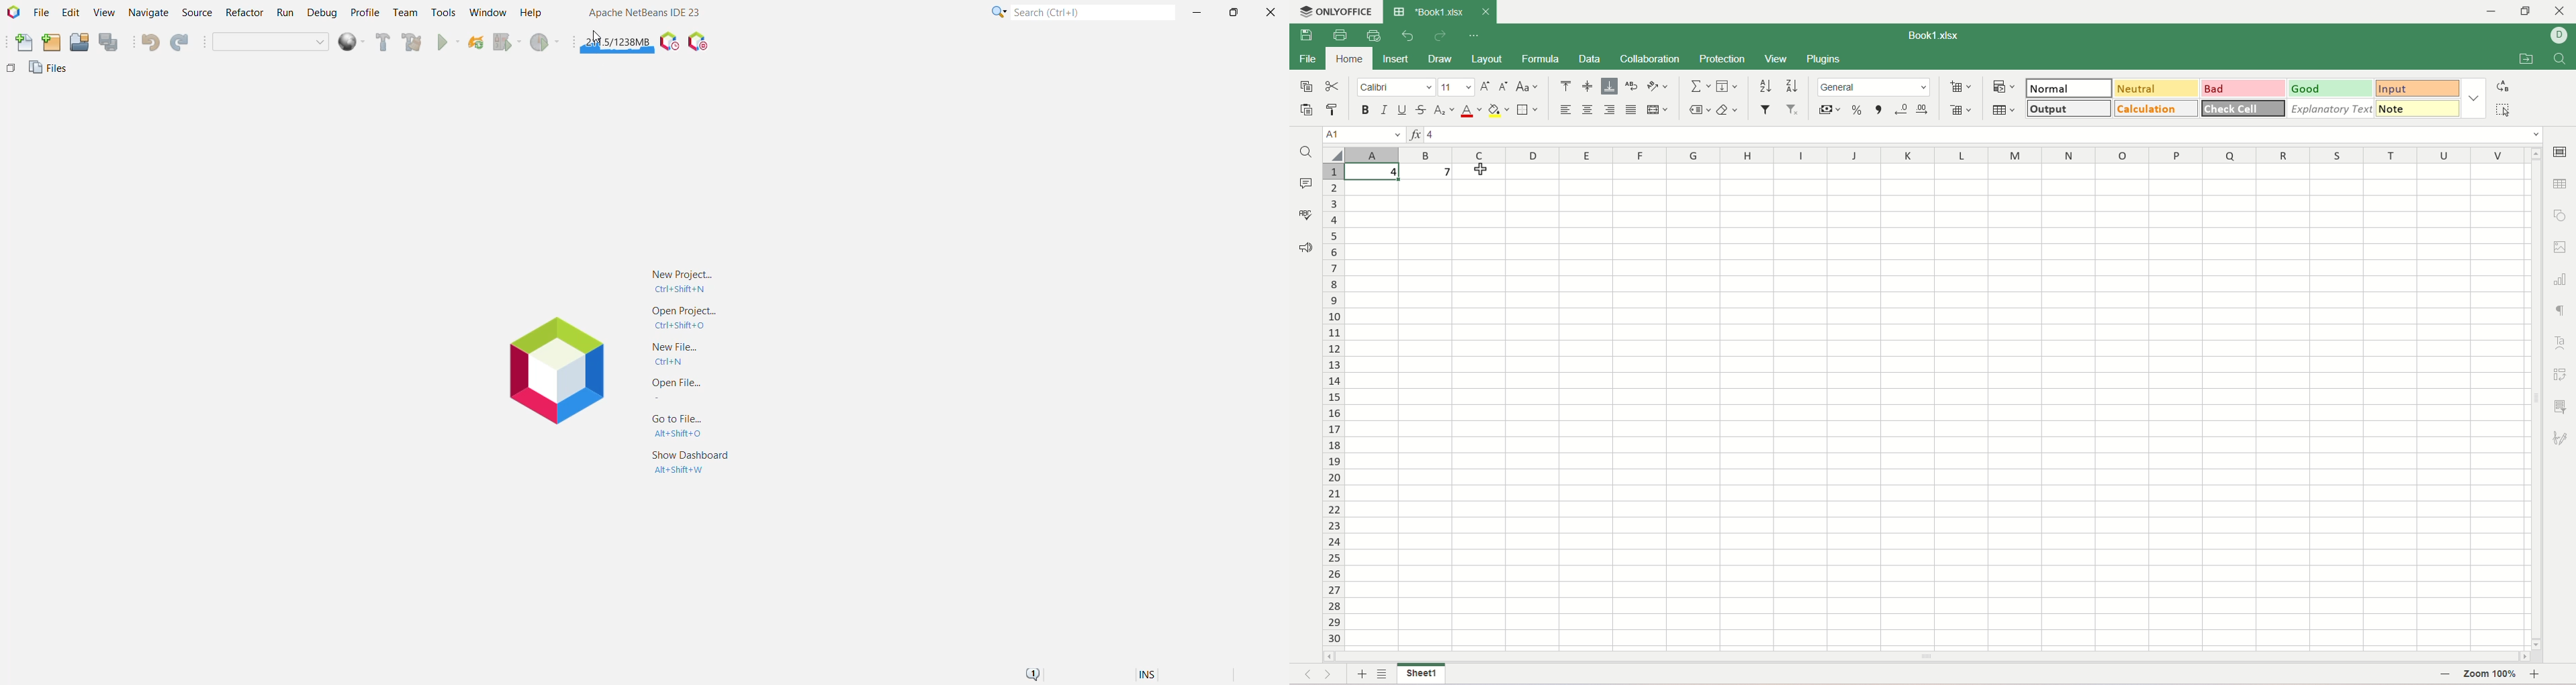  What do you see at coordinates (1568, 109) in the screenshot?
I see `align left` at bounding box center [1568, 109].